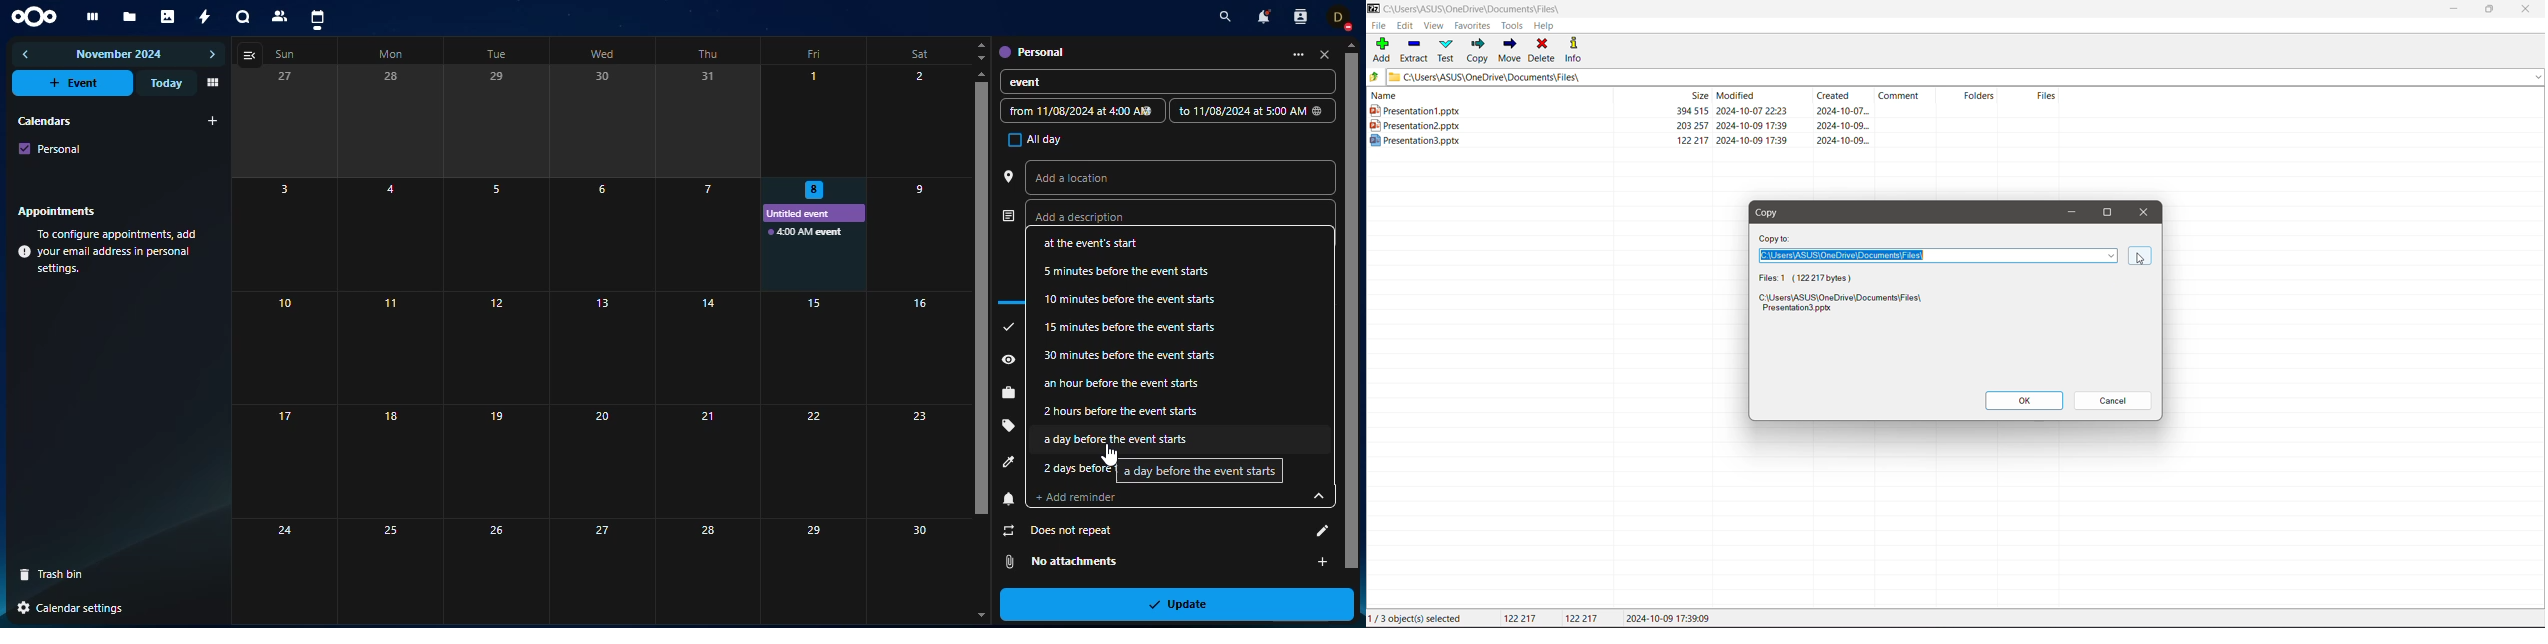 This screenshot has width=2548, height=644. I want to click on add a location, so click(1092, 176).